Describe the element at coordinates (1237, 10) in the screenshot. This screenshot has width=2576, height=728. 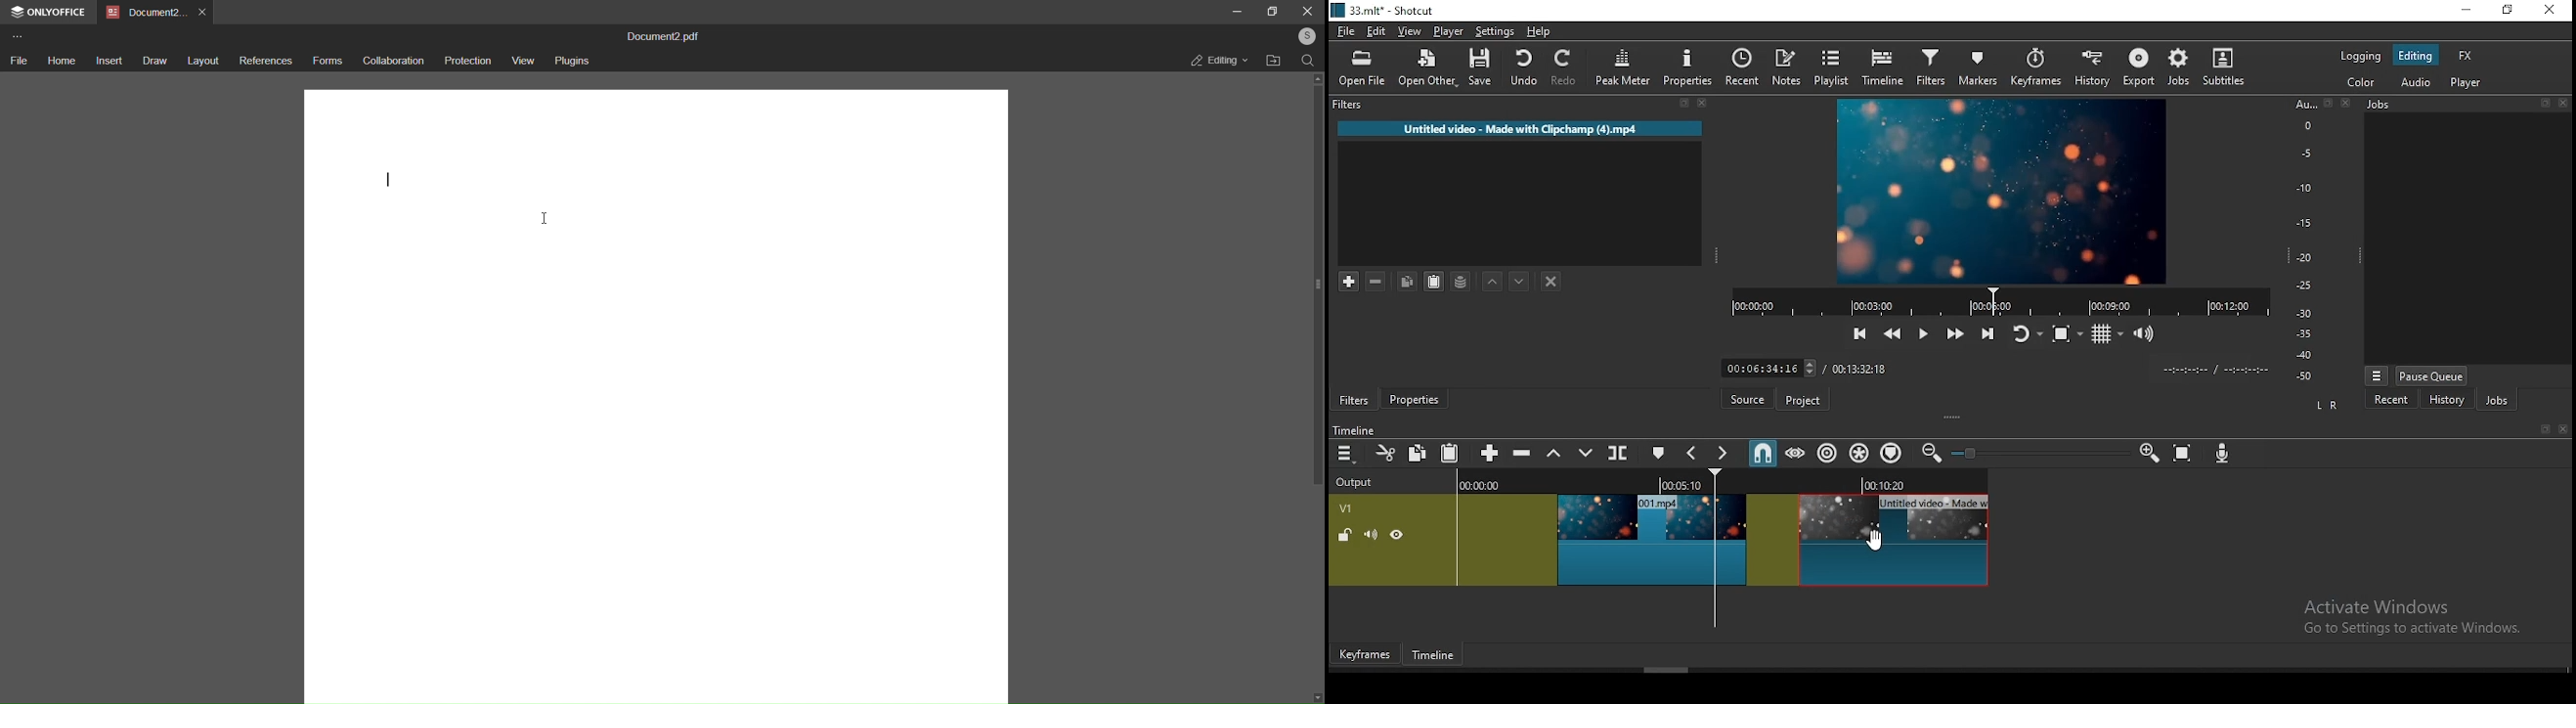
I see `minimize` at that location.